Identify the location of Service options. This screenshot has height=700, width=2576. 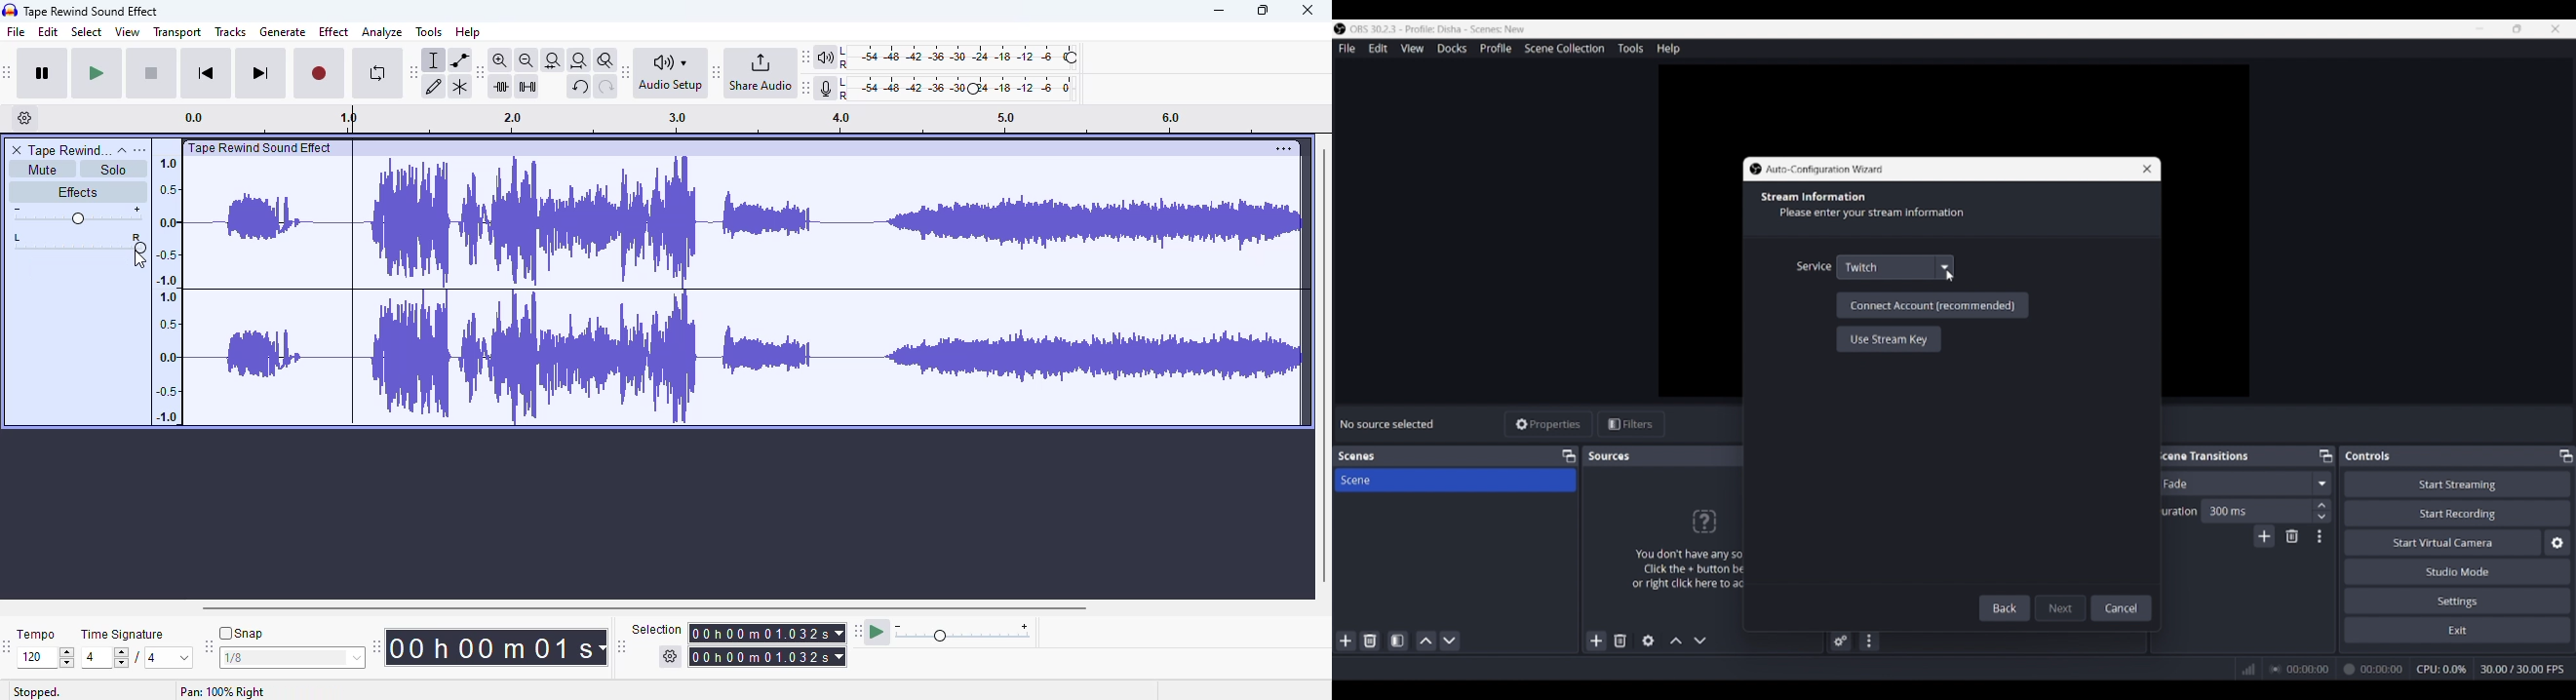
(1895, 267).